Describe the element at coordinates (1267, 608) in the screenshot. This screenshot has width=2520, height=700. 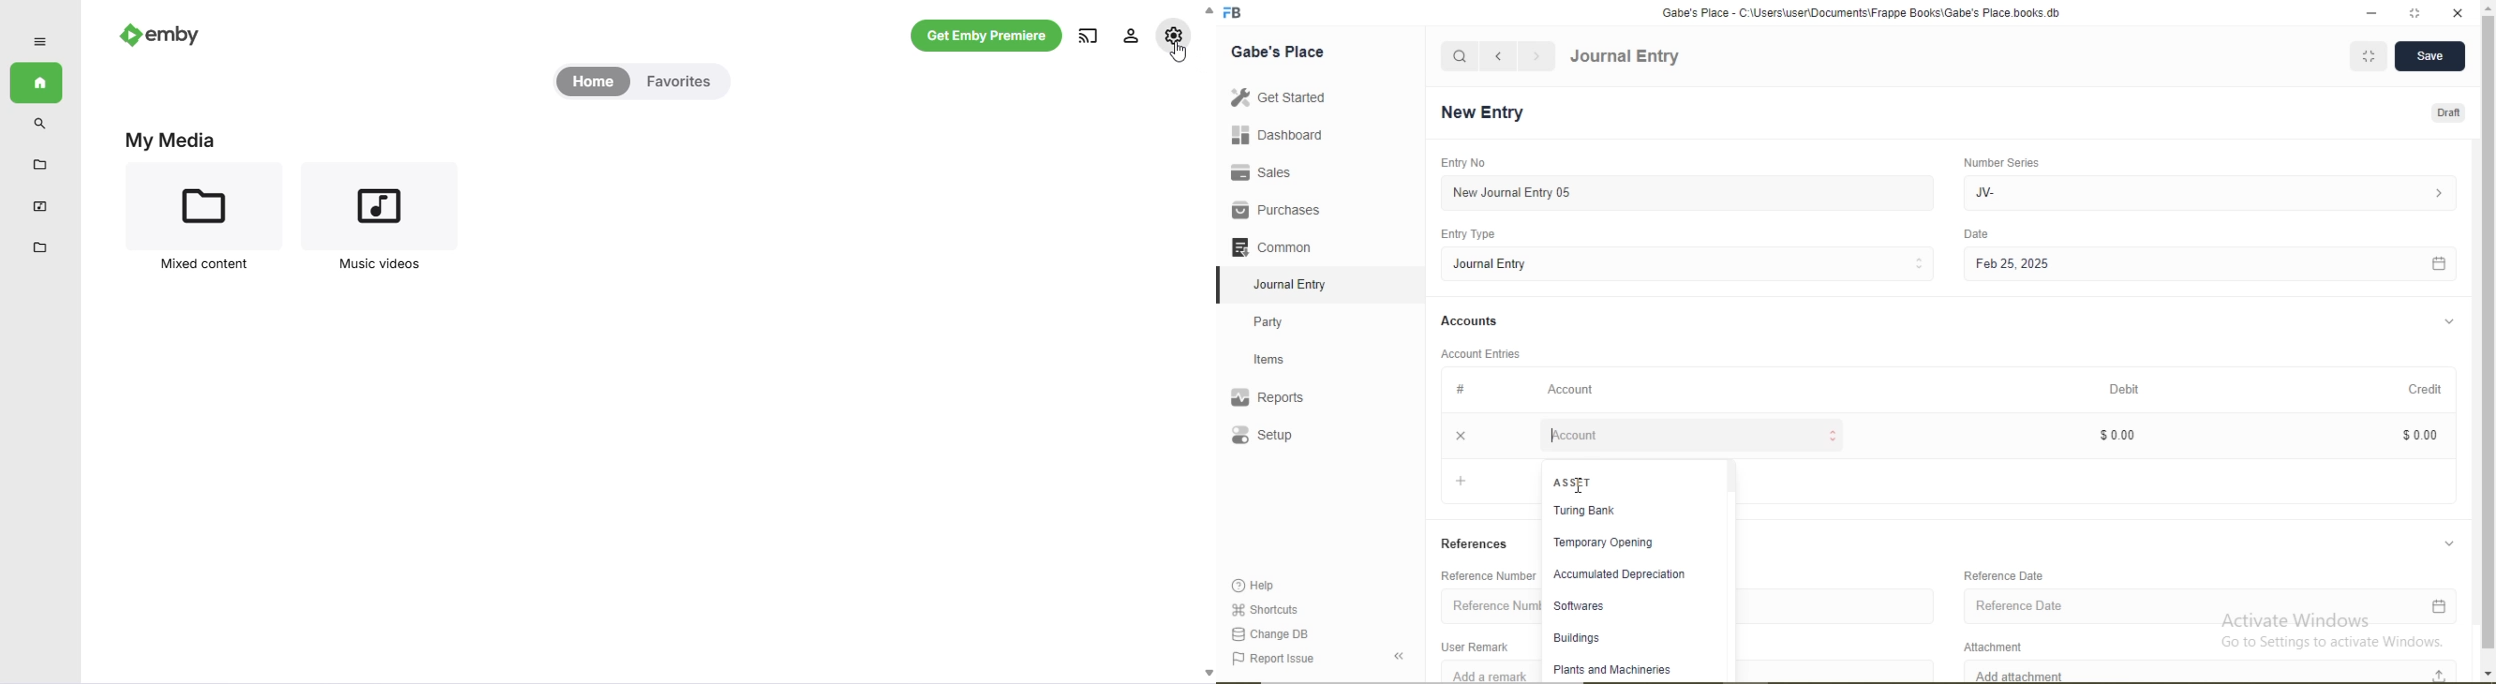
I see `‘Shortcuts` at that location.